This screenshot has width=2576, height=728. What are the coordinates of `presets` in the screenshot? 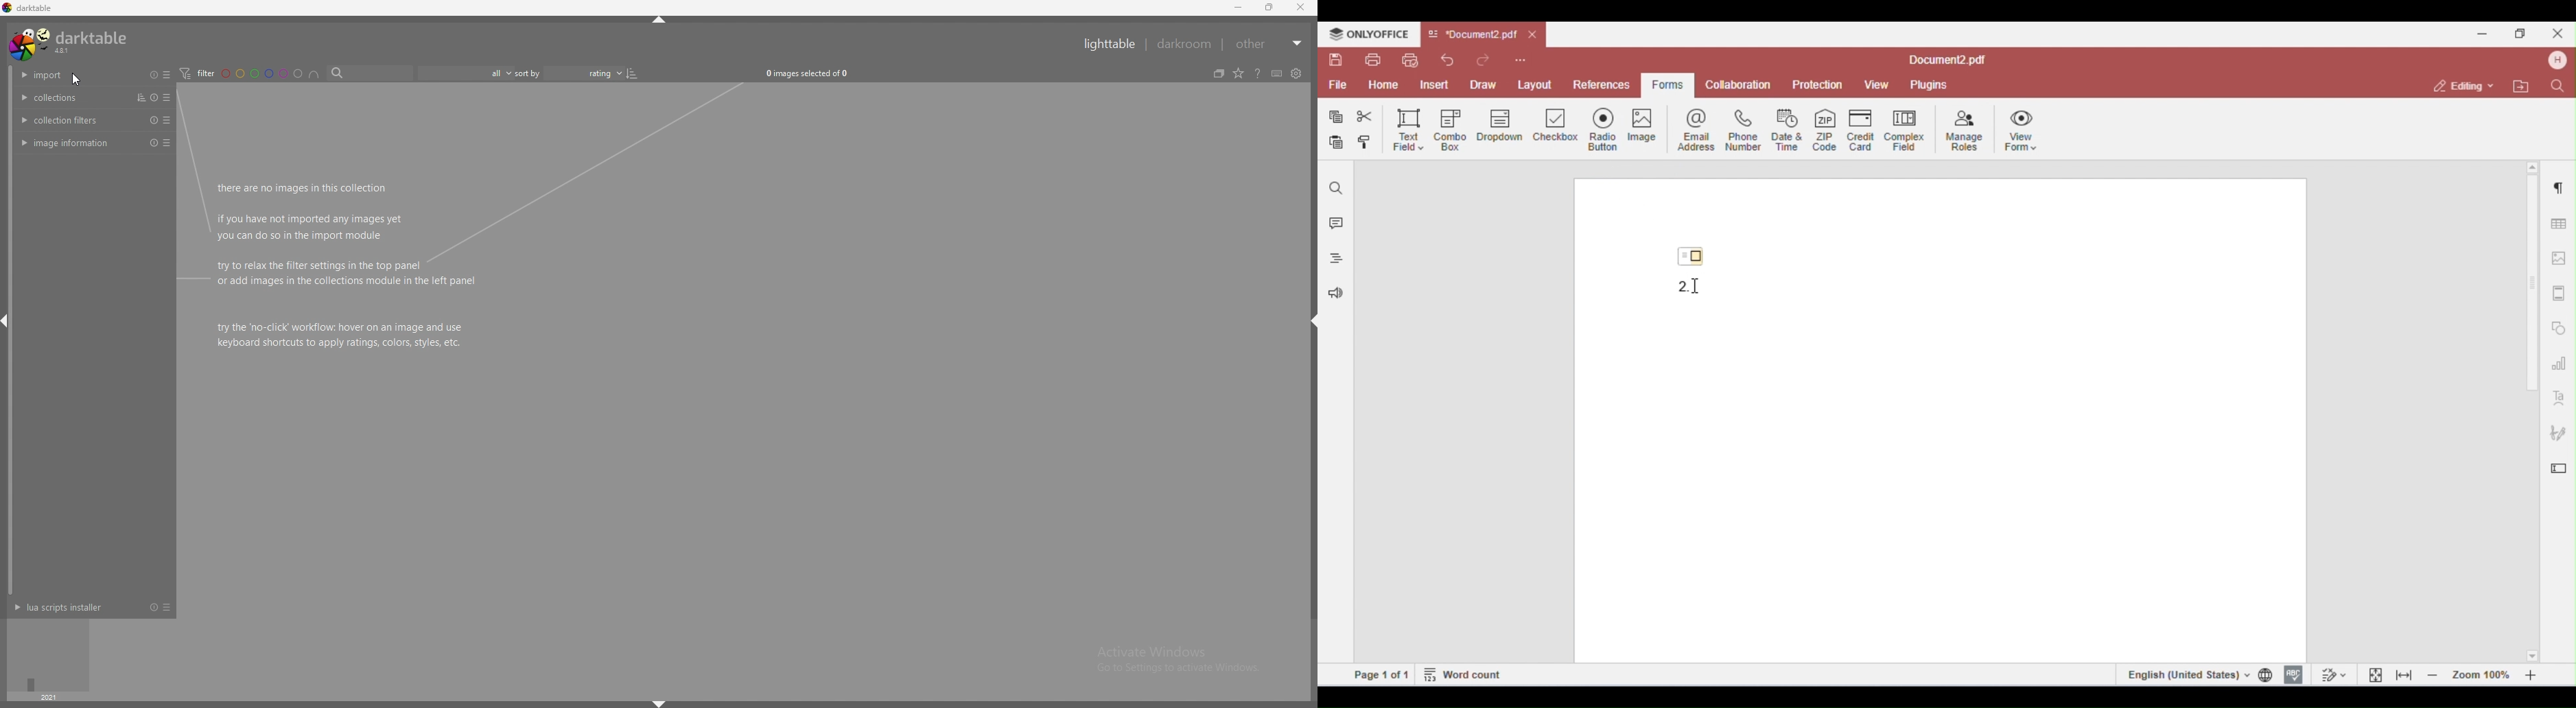 It's located at (167, 98).